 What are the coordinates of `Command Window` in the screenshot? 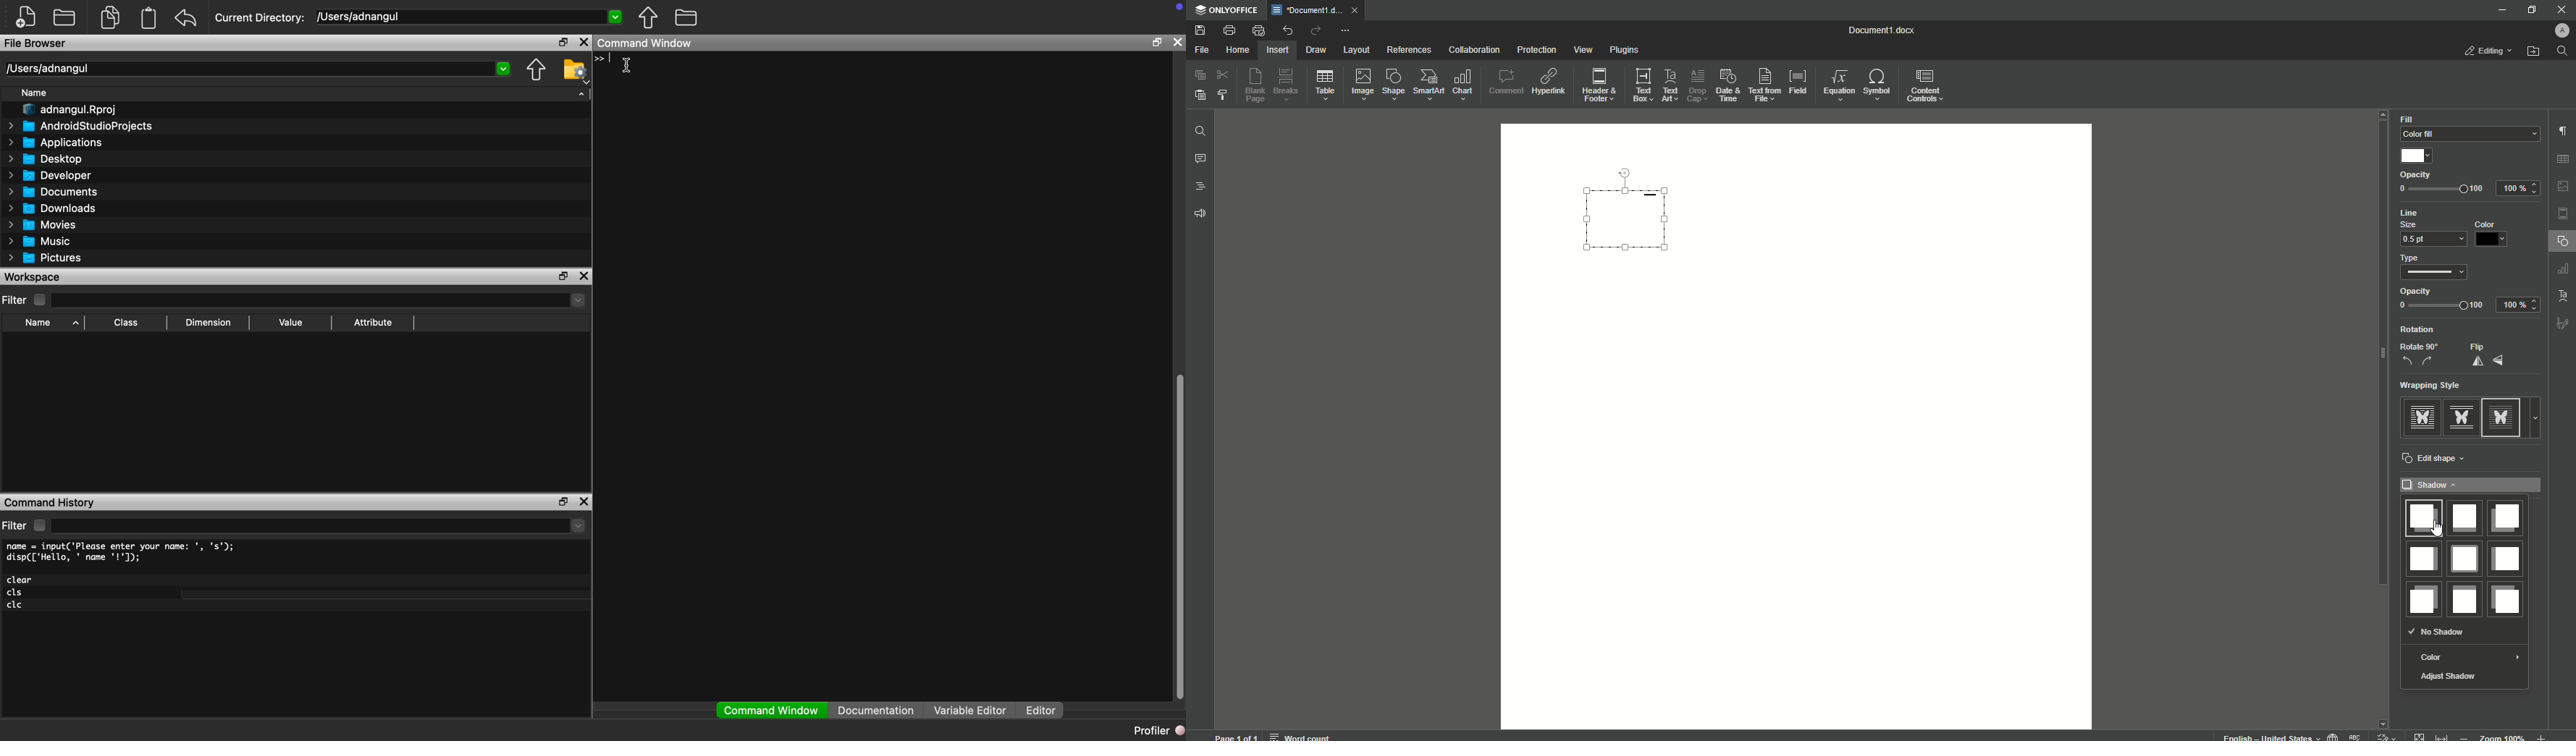 It's located at (644, 43).